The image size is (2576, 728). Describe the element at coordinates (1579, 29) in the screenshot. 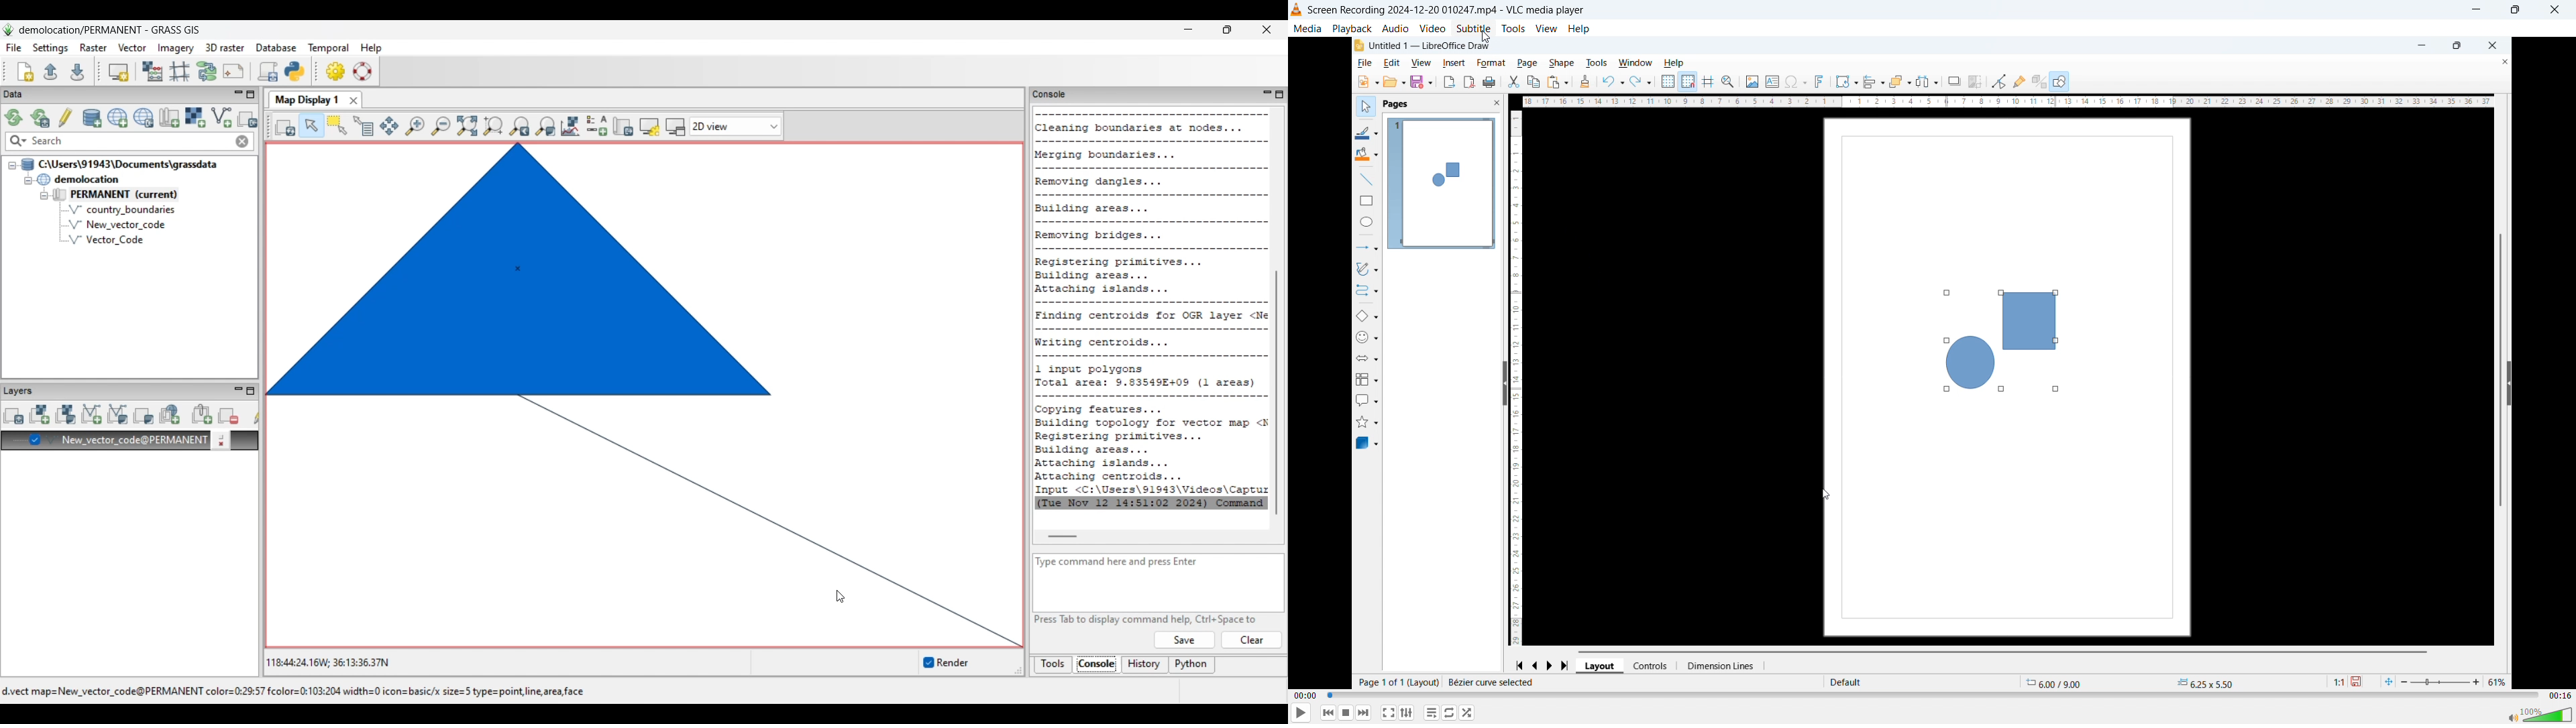

I see `help ` at that location.